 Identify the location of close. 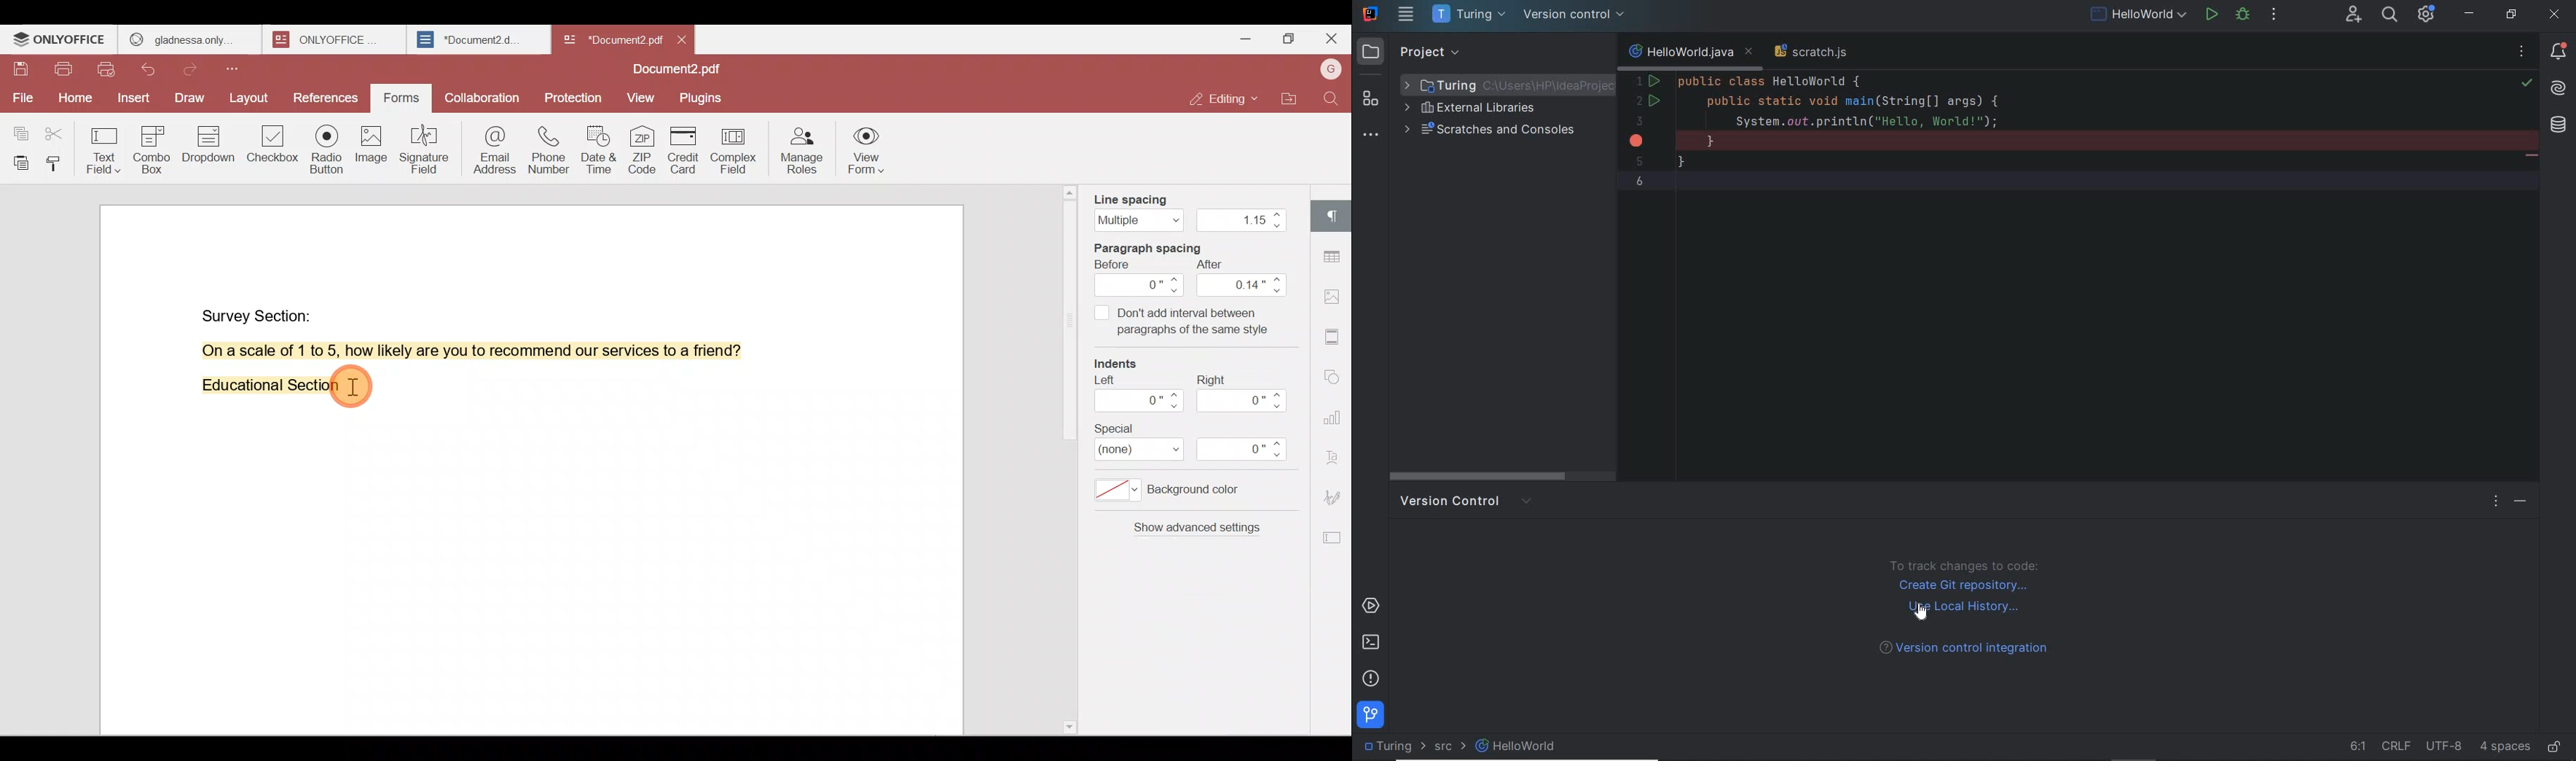
(682, 39).